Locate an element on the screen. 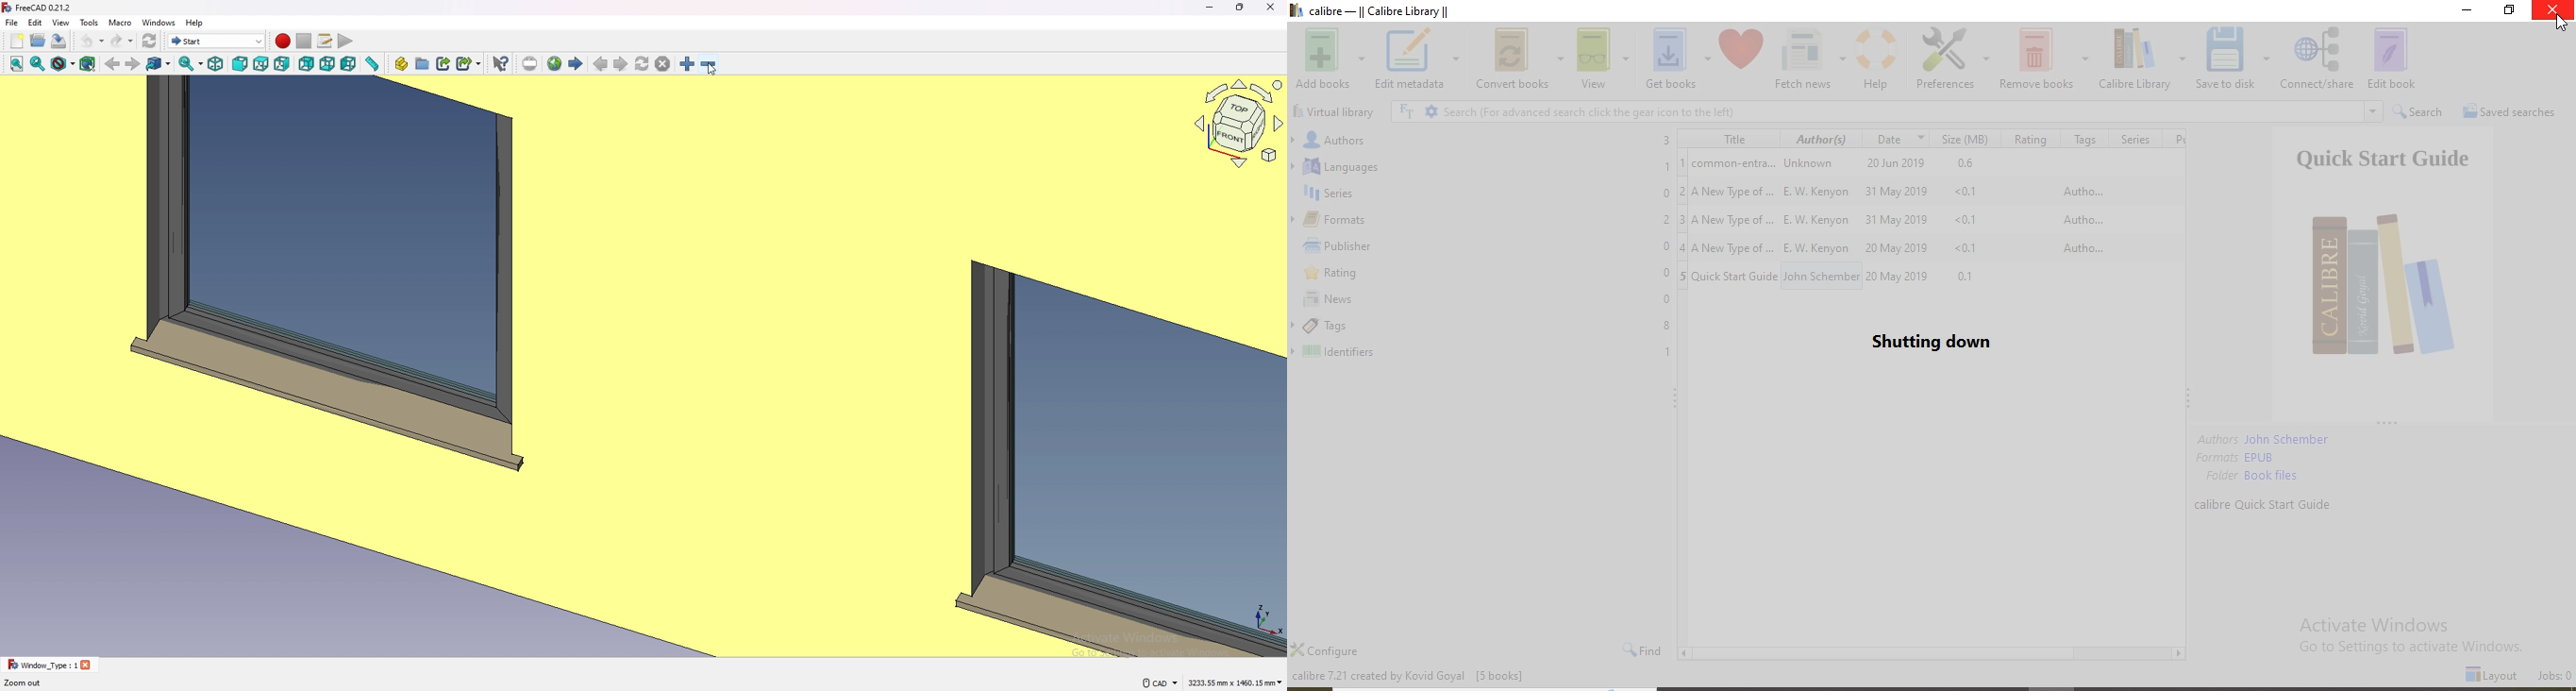 This screenshot has width=2576, height=700. Layout is located at coordinates (2492, 675).